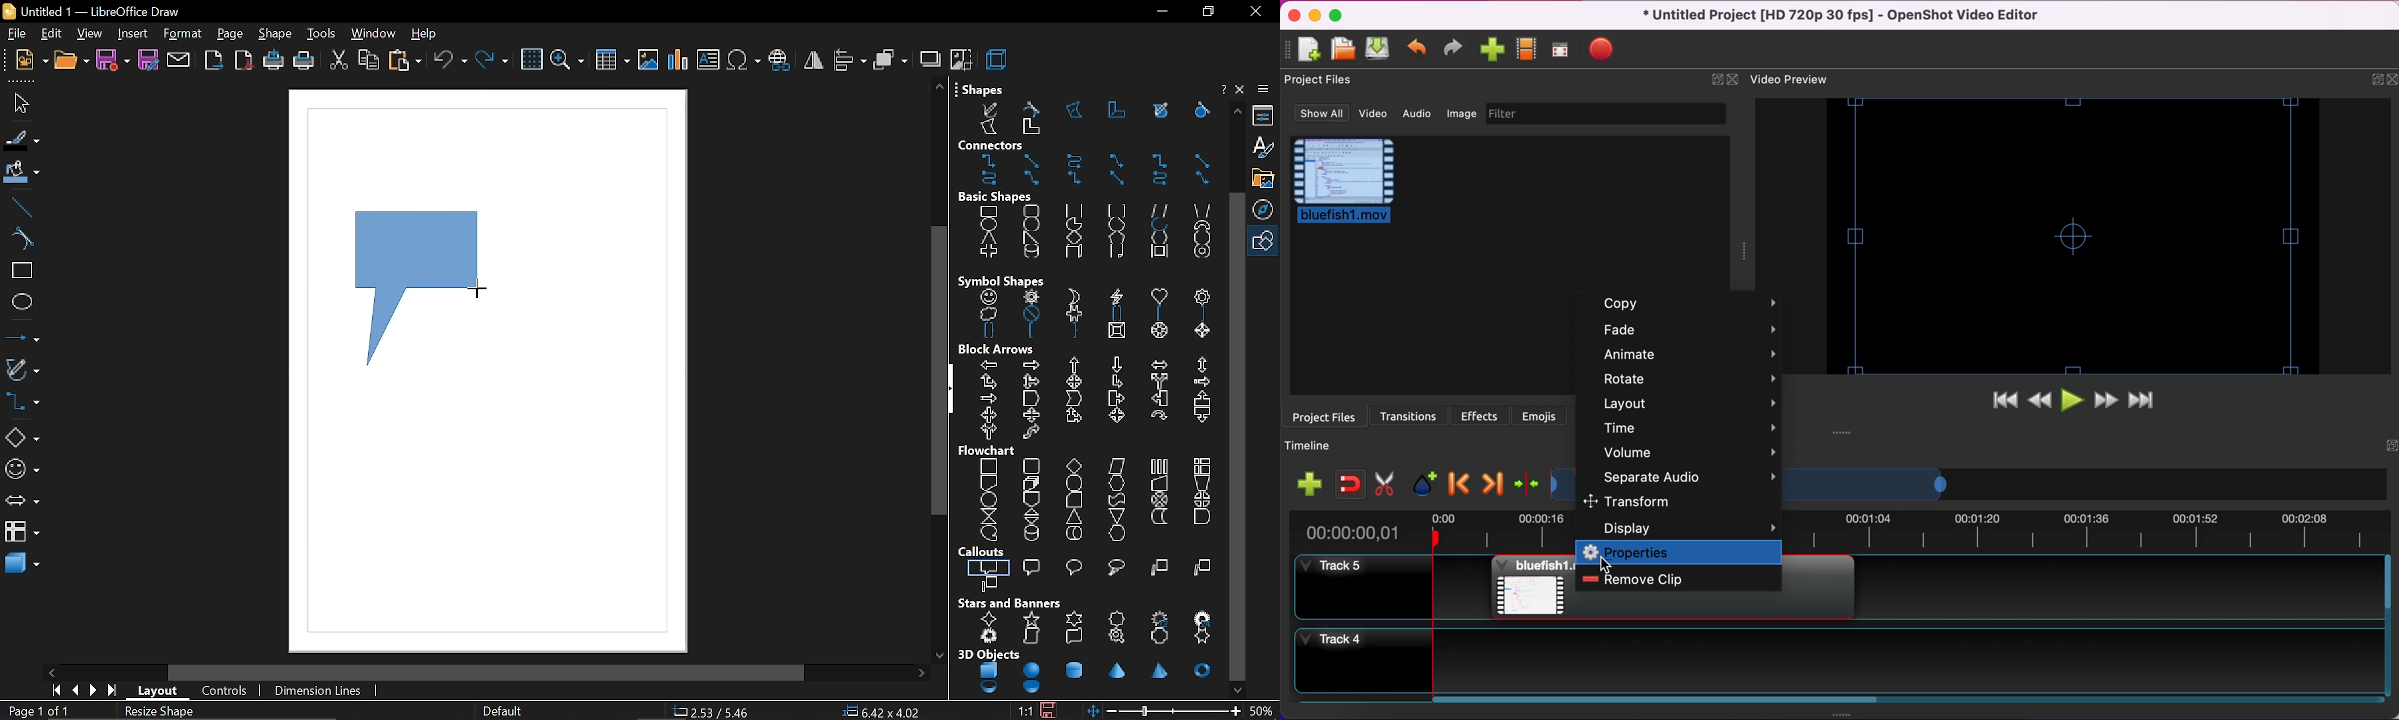  What do you see at coordinates (1241, 90) in the screenshot?
I see `close` at bounding box center [1241, 90].